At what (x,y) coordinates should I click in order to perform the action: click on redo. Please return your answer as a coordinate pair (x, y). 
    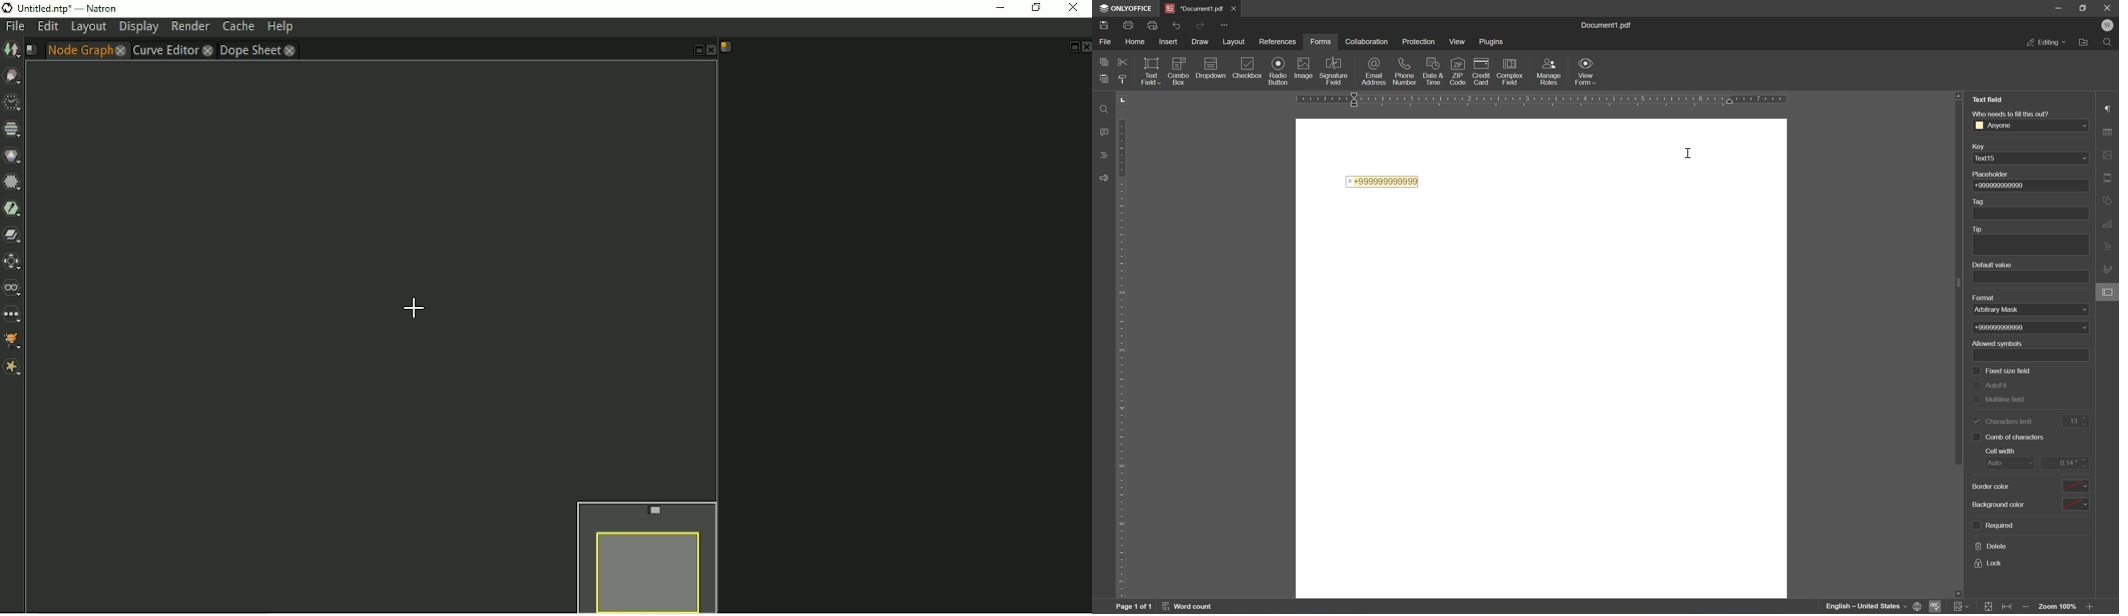
    Looking at the image, I should click on (1201, 25).